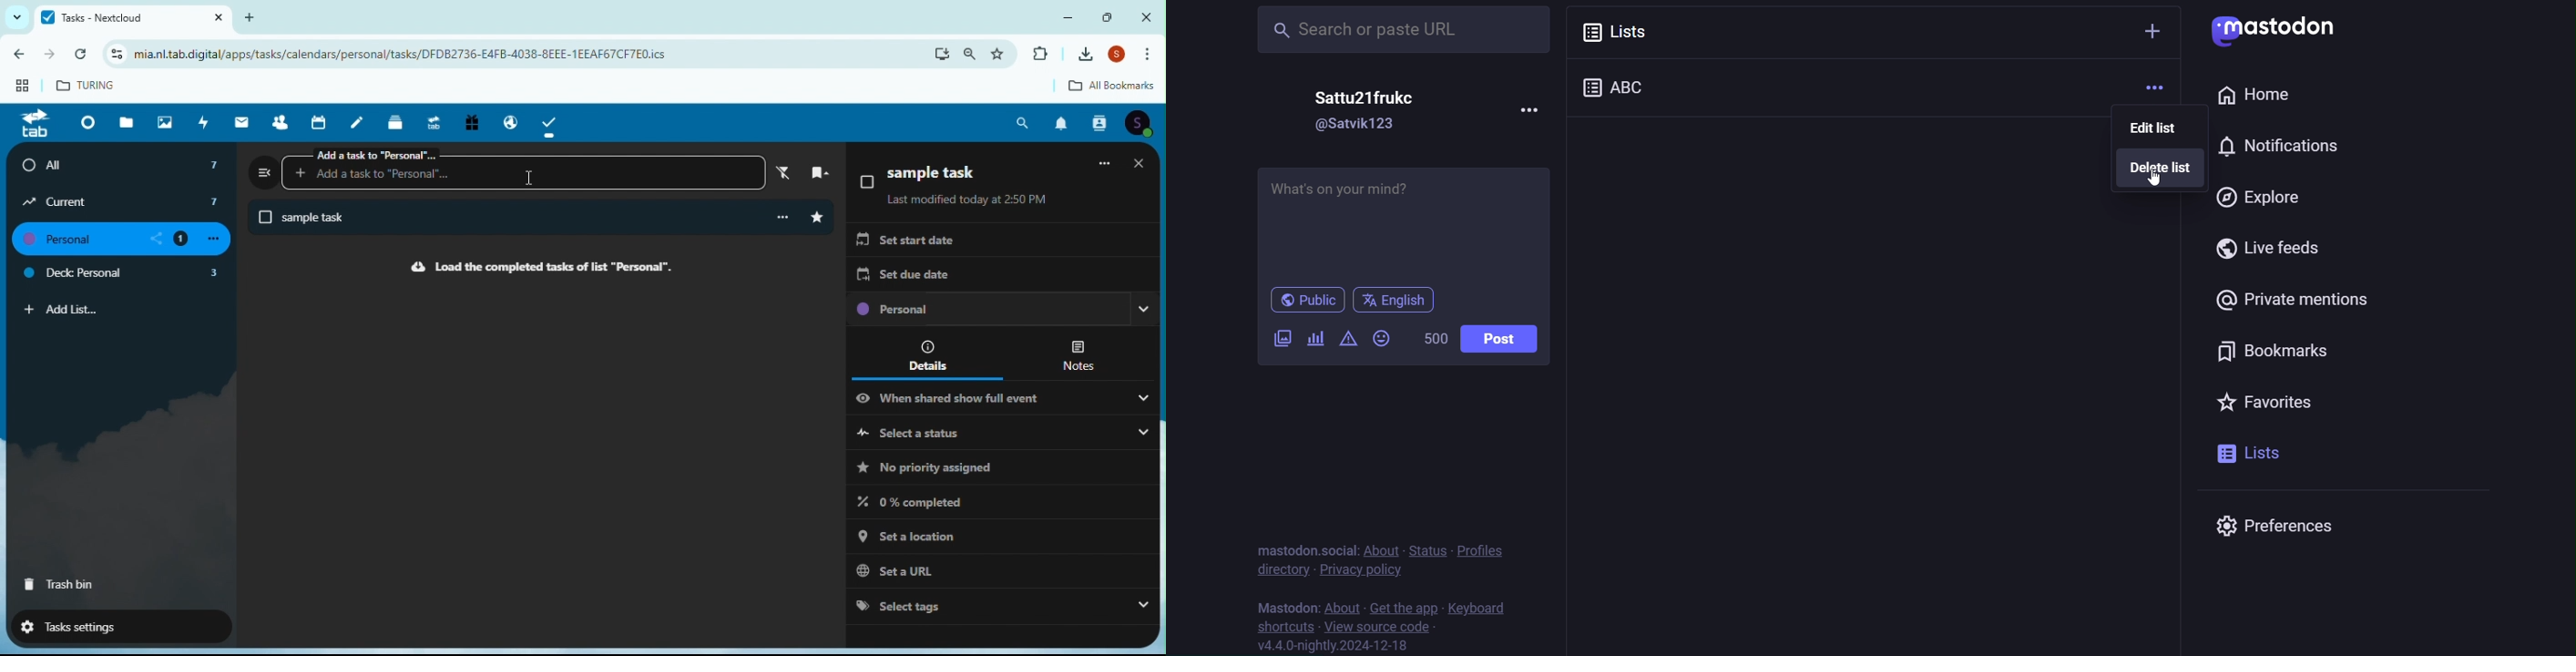  What do you see at coordinates (1358, 98) in the screenshot?
I see `Sattu21frukc` at bounding box center [1358, 98].